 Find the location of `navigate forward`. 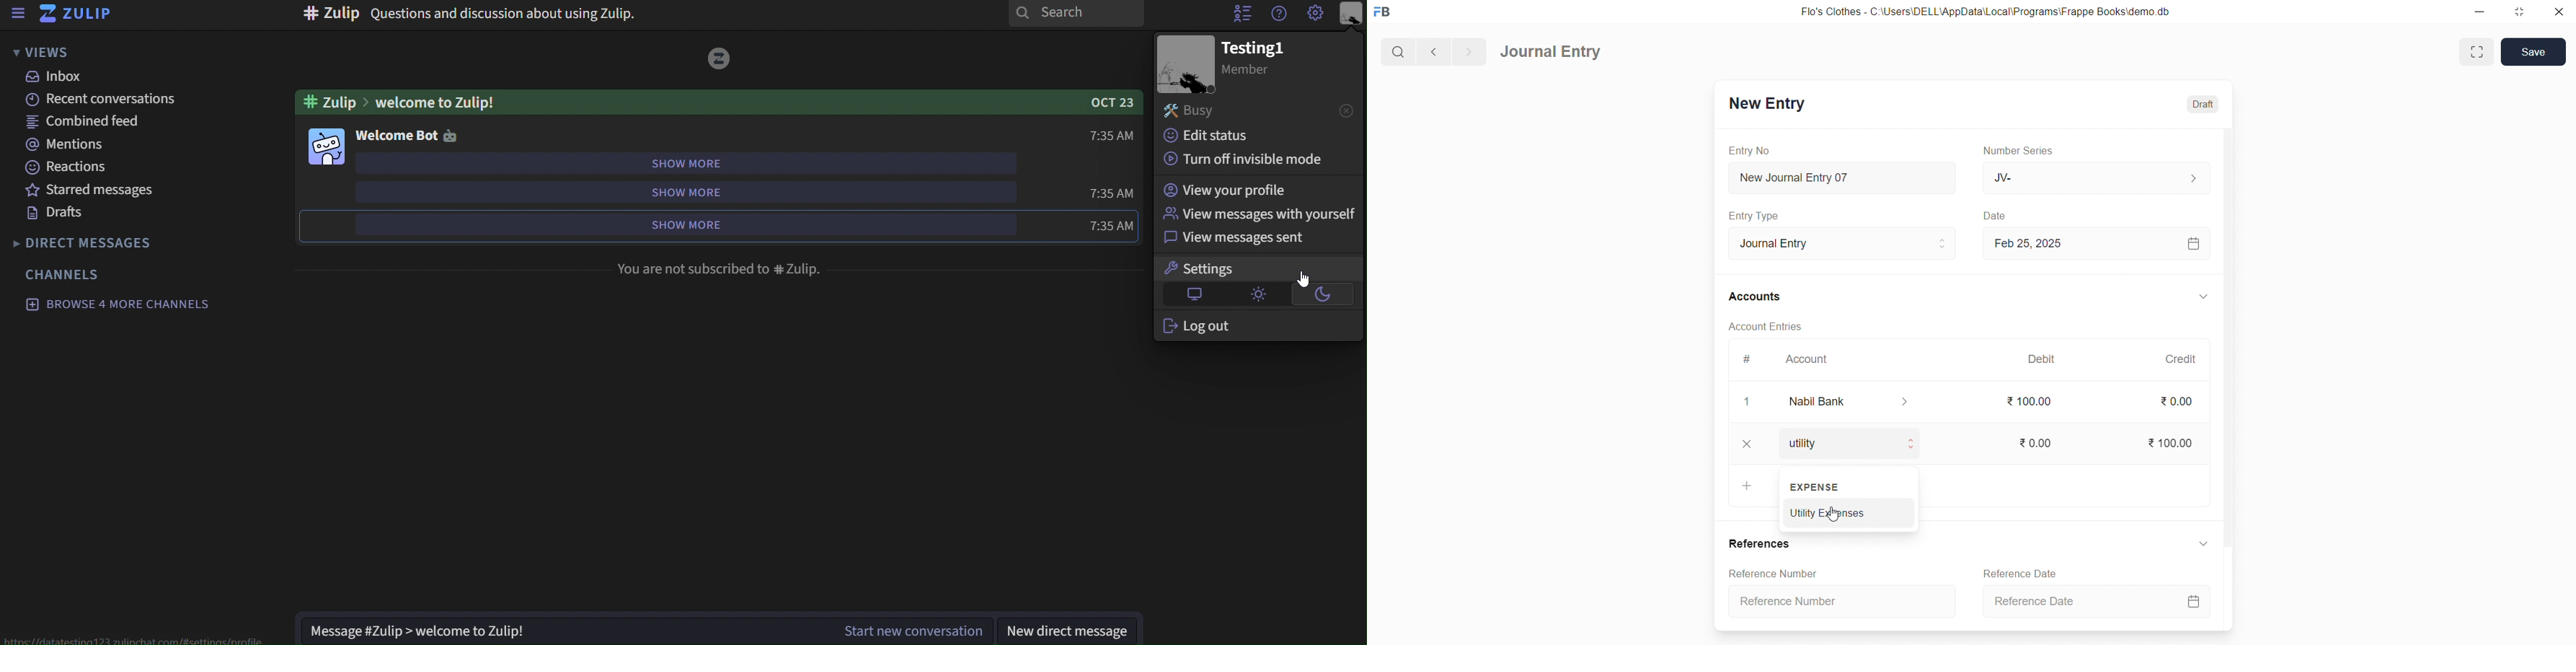

navigate forward is located at coordinates (1469, 50).